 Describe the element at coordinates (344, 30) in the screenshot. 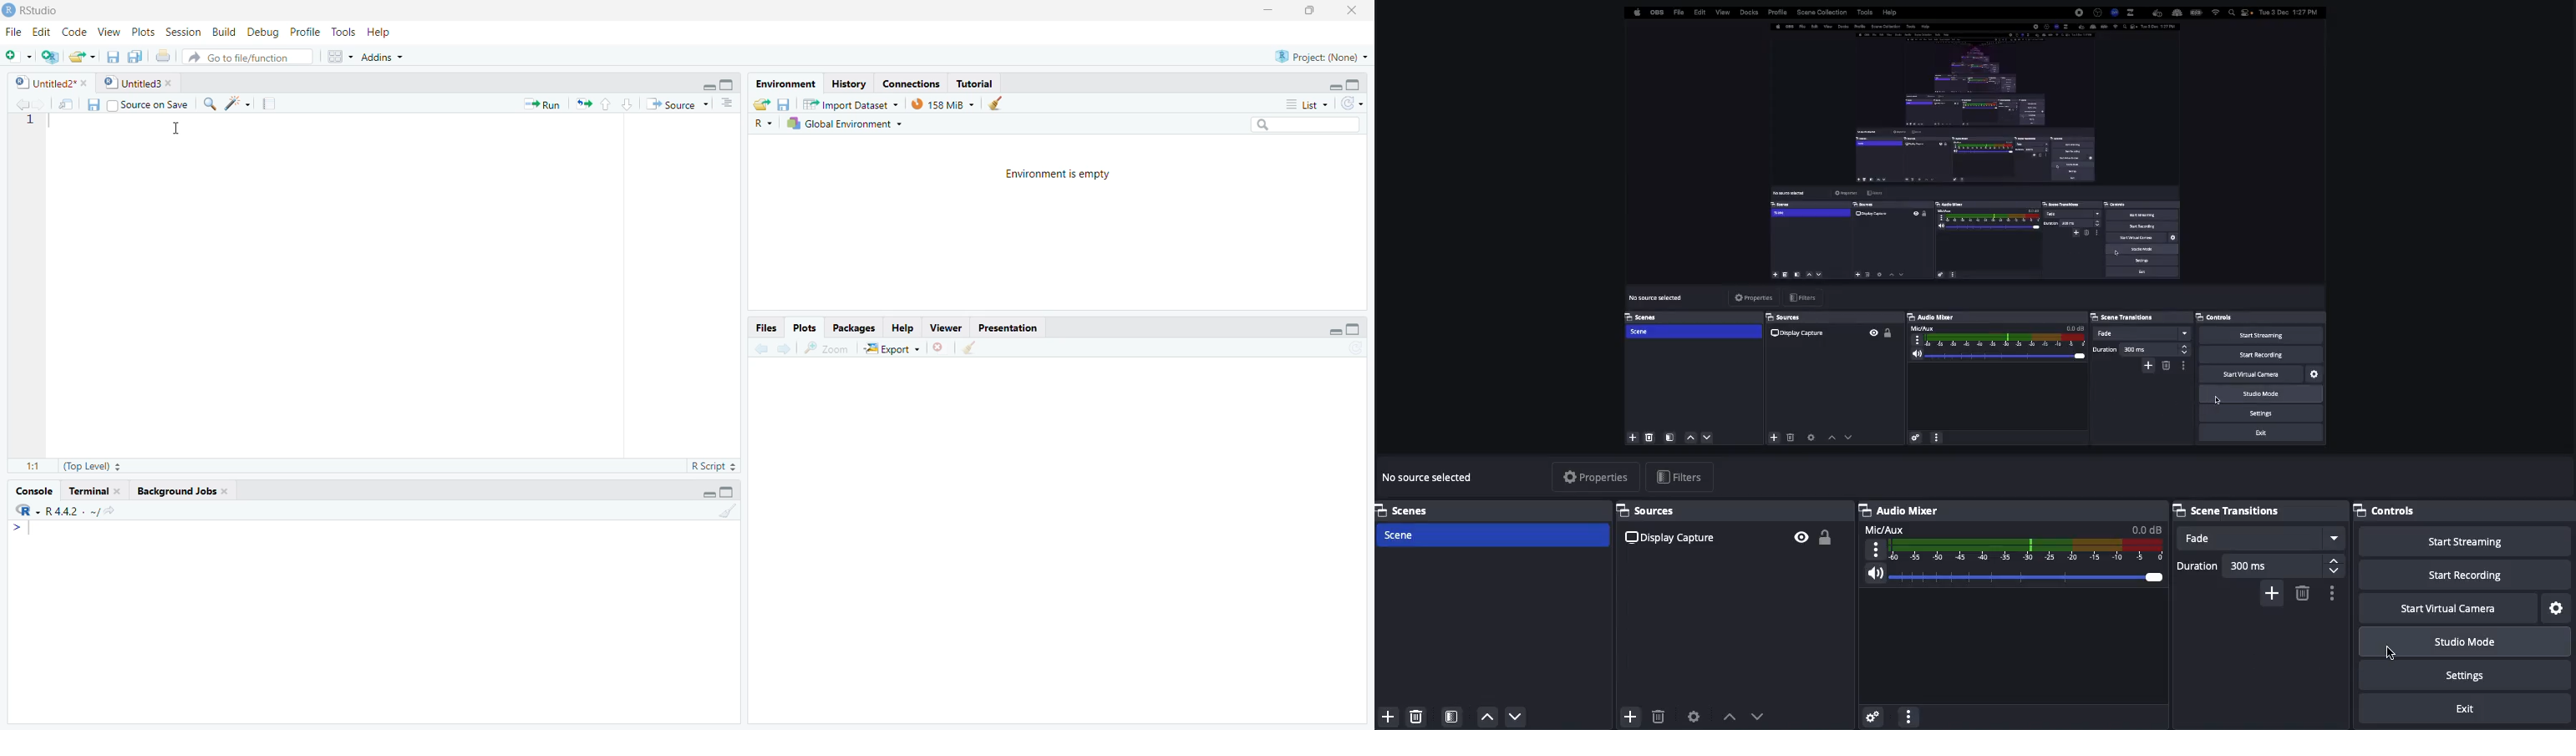

I see `Tools` at that location.